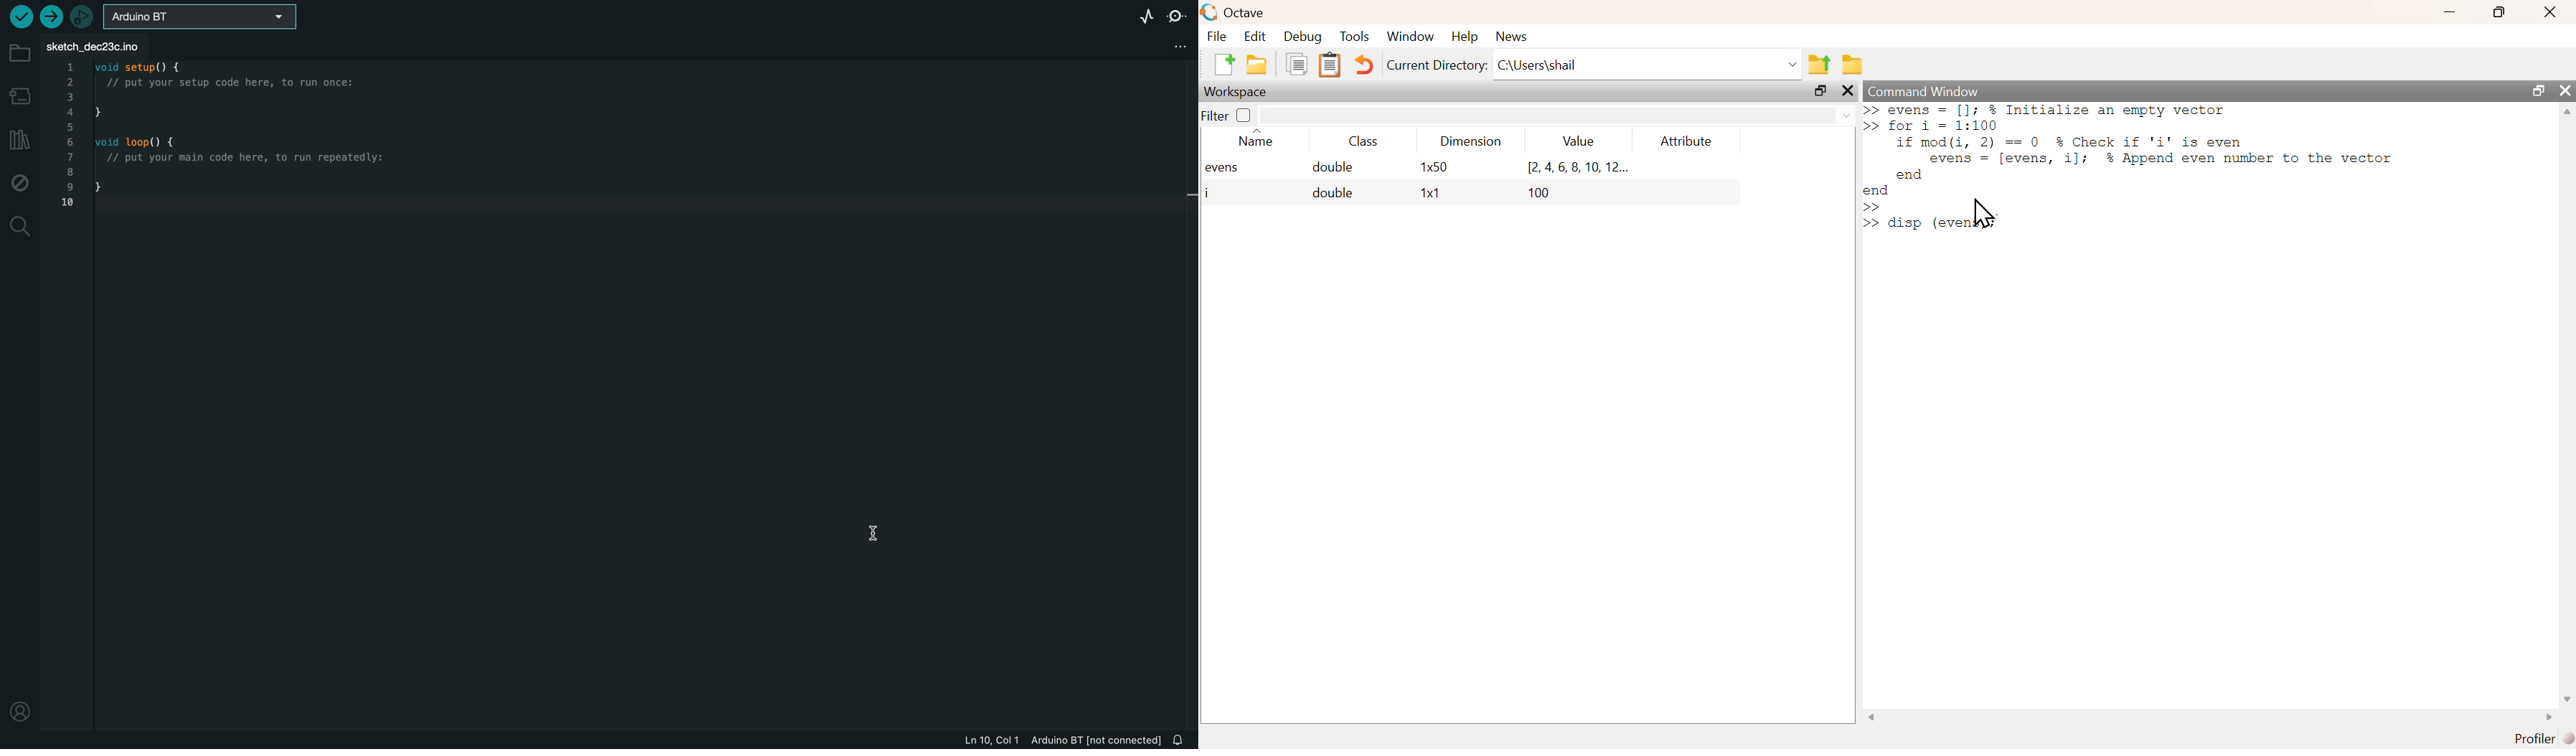  I want to click on cursor, so click(878, 532).